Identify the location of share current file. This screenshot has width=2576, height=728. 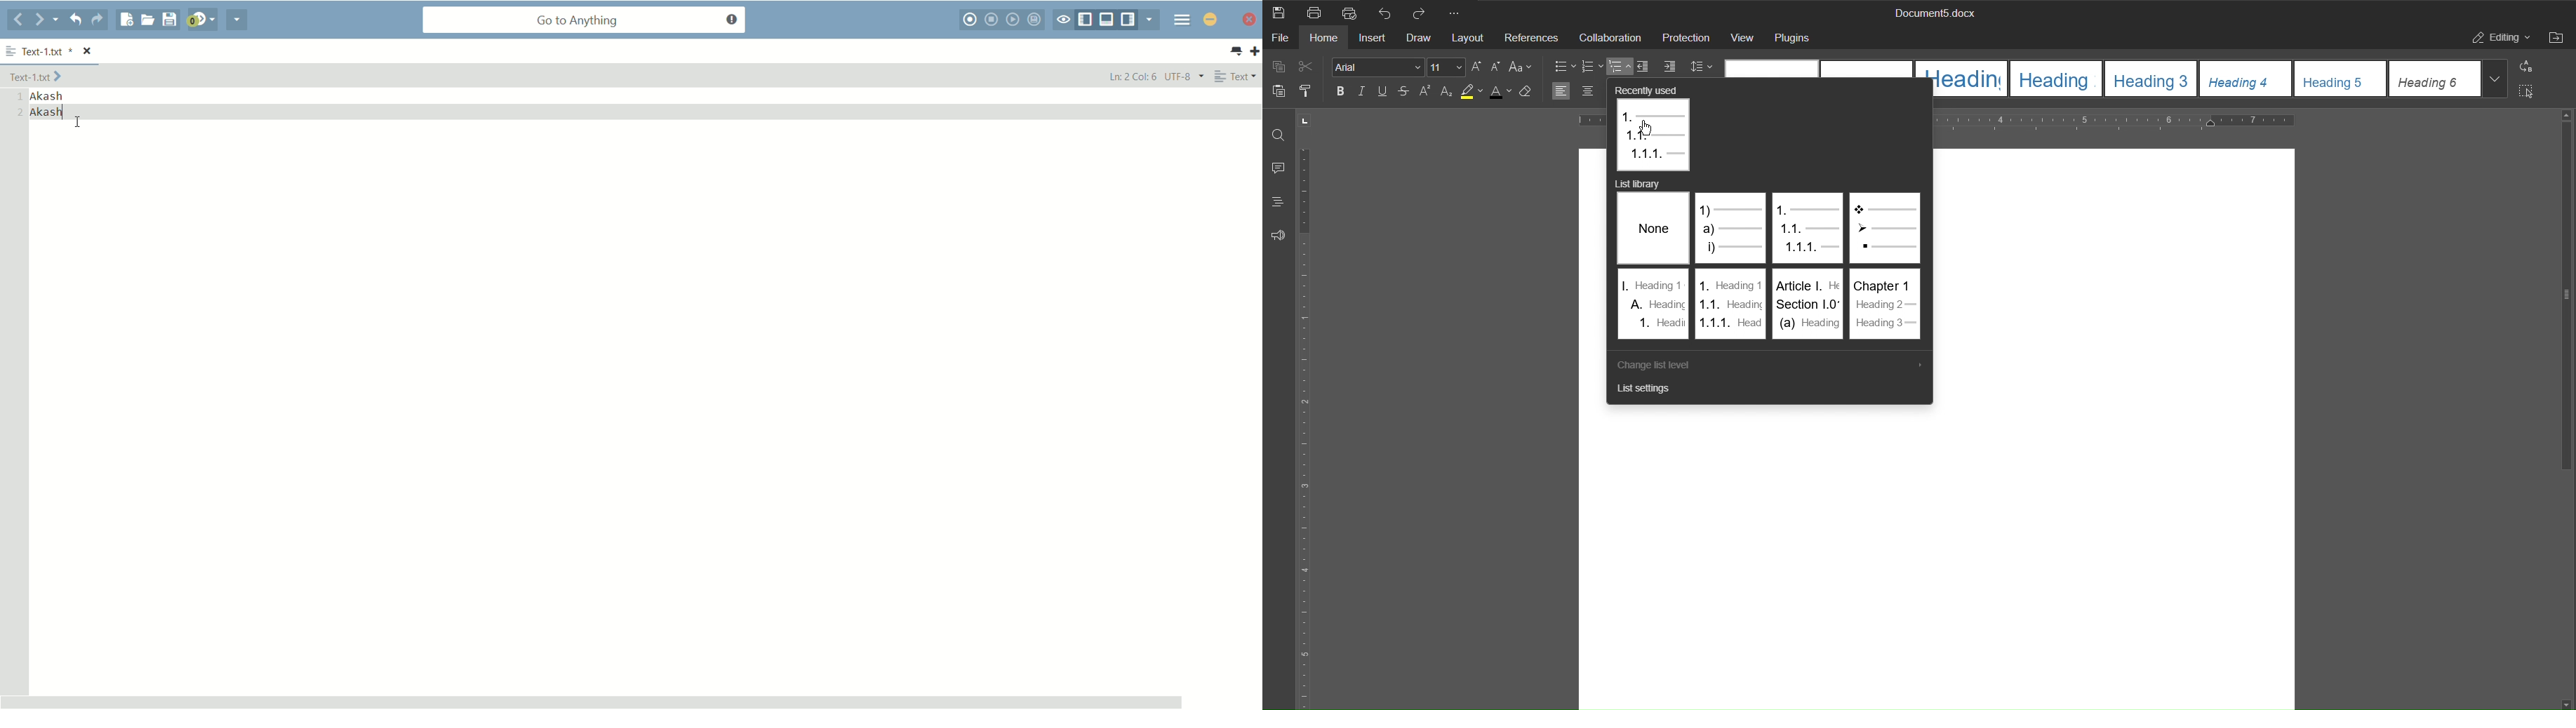
(236, 21).